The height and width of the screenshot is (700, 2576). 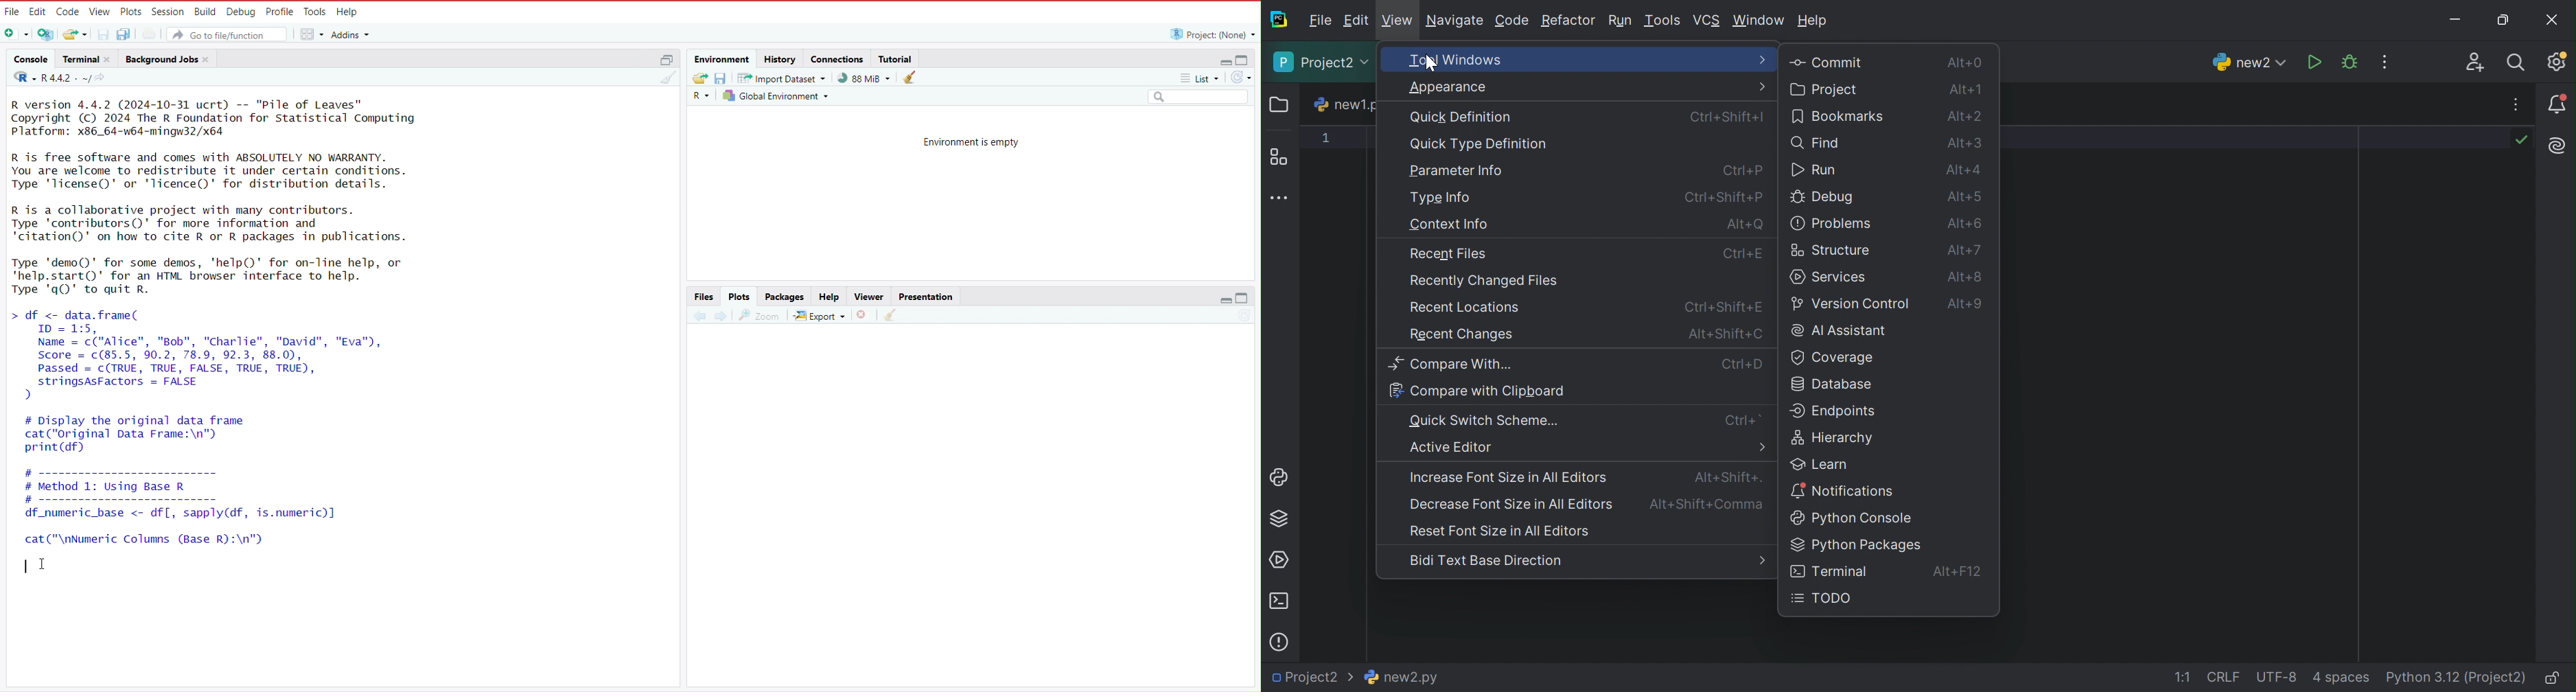 What do you see at coordinates (103, 35) in the screenshot?
I see `save current document` at bounding box center [103, 35].